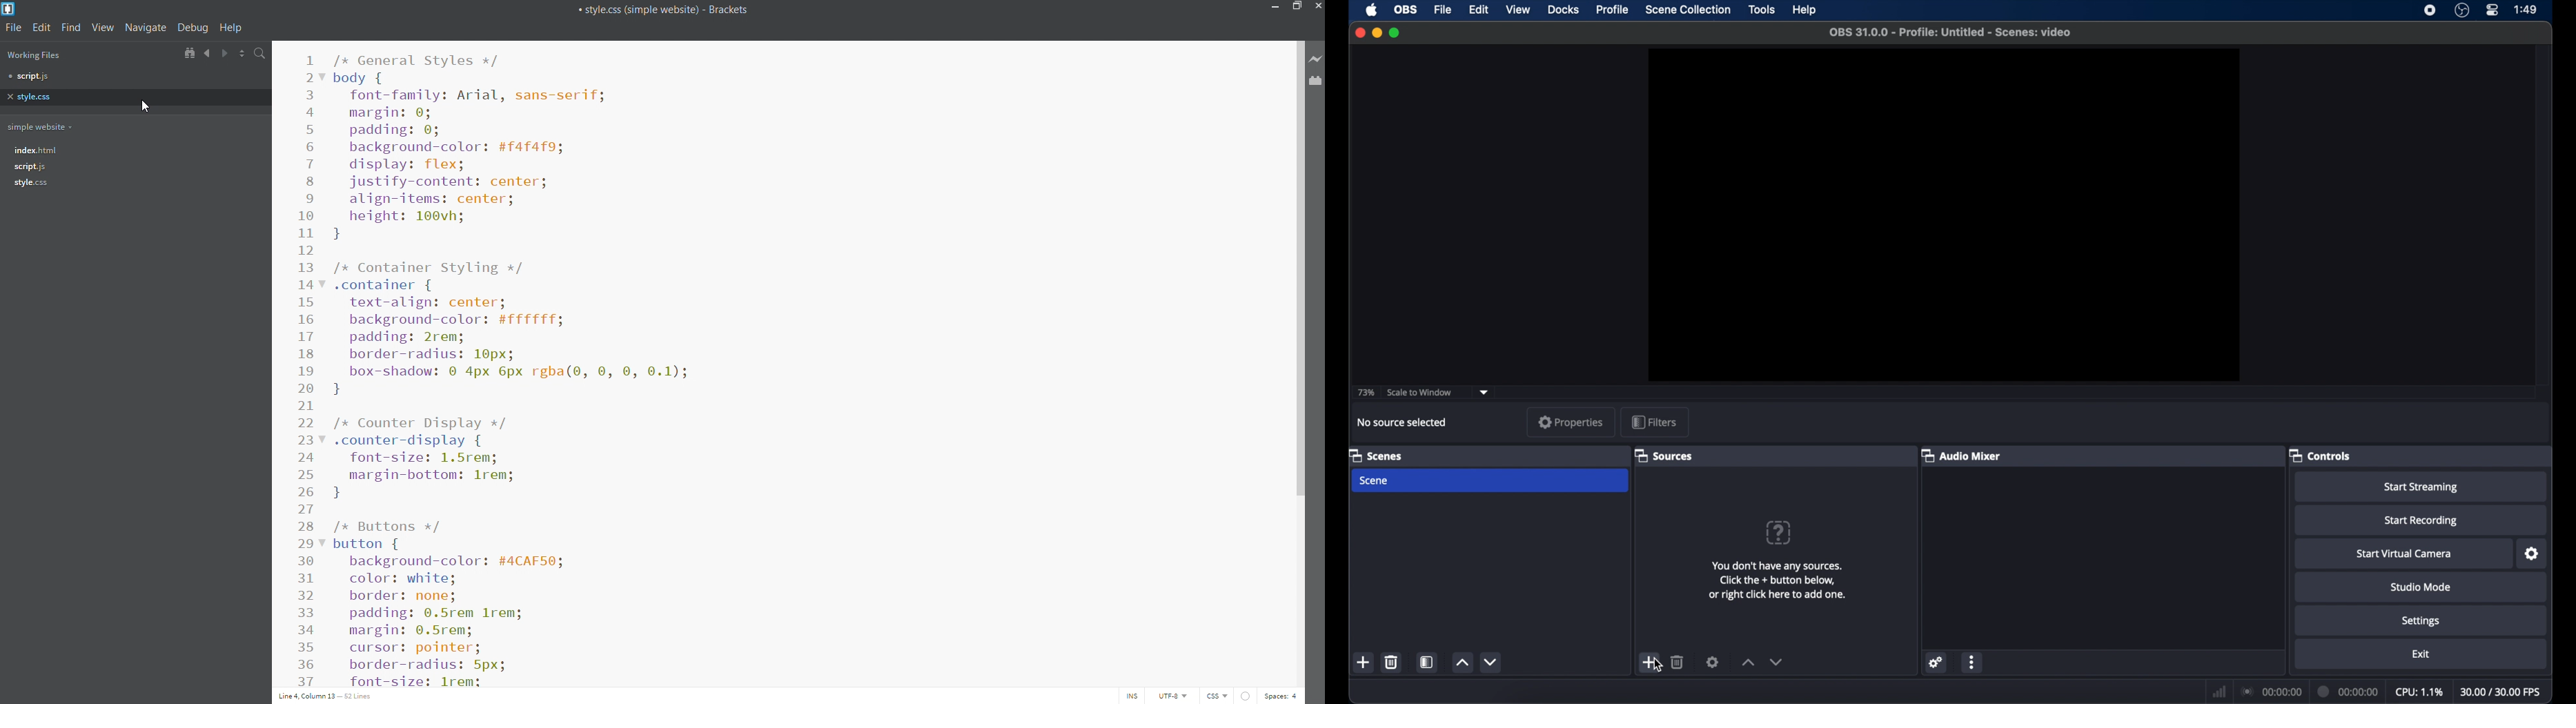 The image size is (2576, 728). What do you see at coordinates (1571, 422) in the screenshot?
I see `properties` at bounding box center [1571, 422].